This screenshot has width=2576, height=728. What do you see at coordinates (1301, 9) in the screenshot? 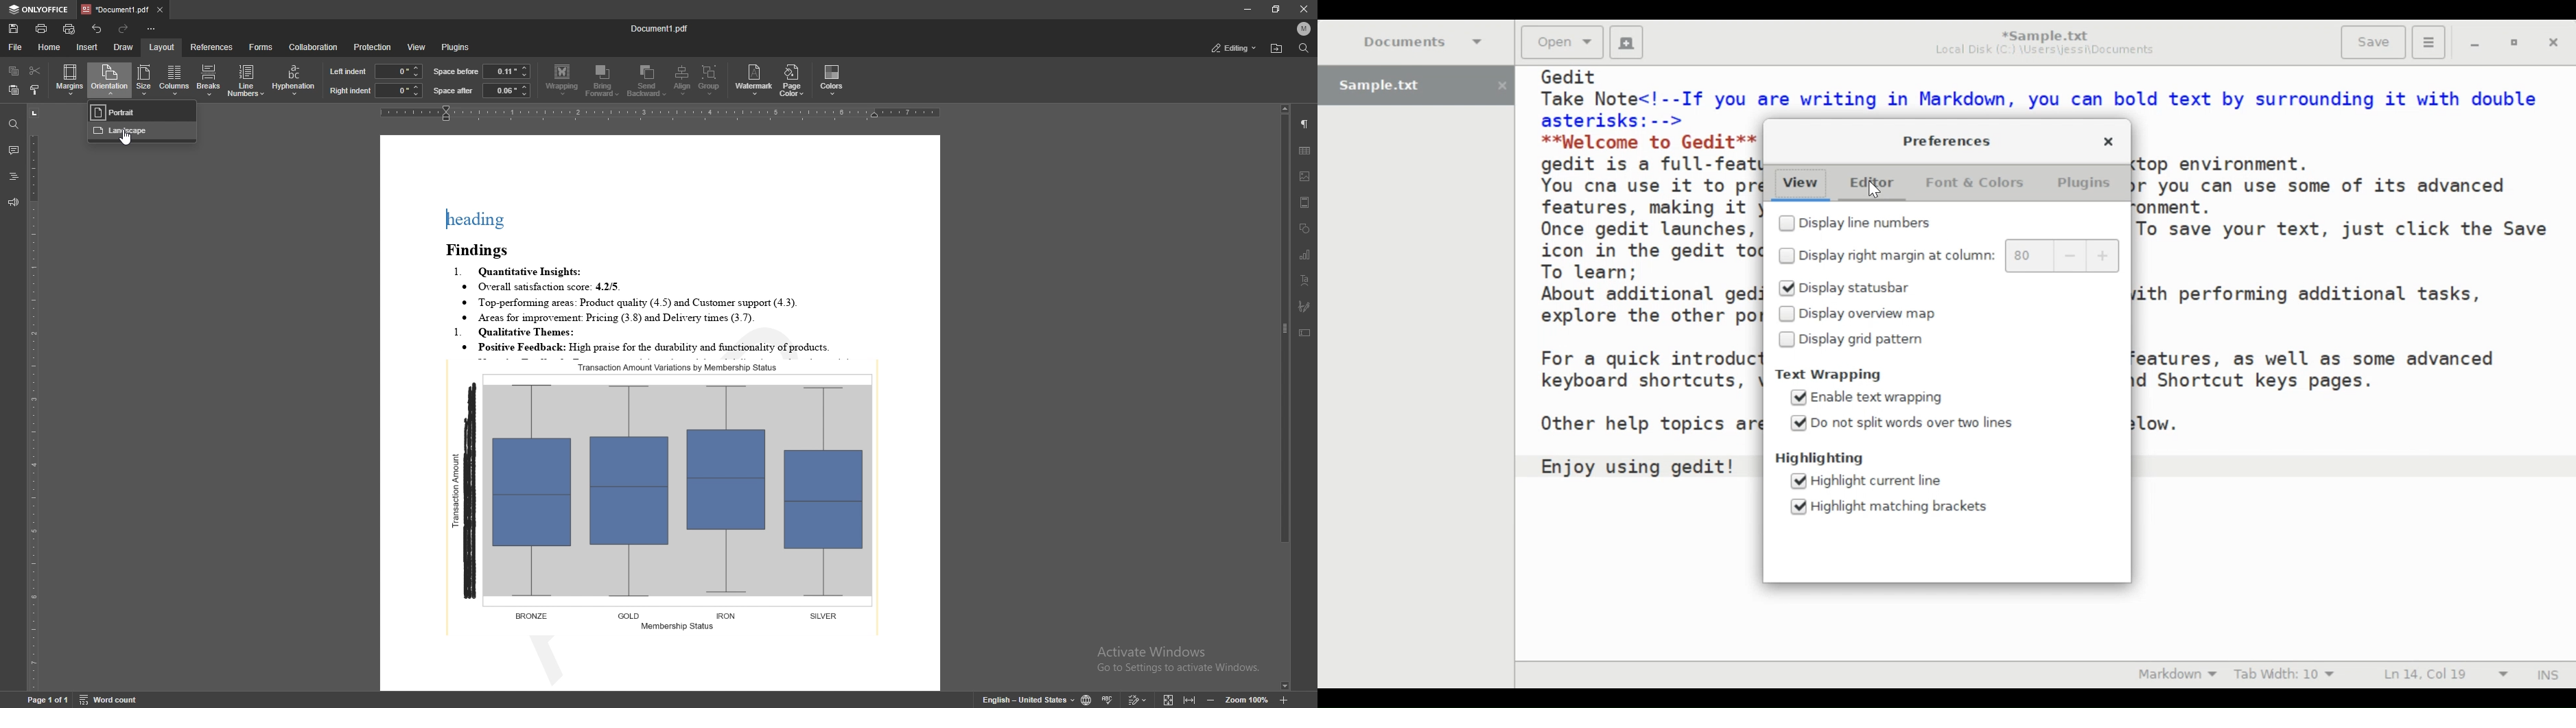
I see `close` at bounding box center [1301, 9].